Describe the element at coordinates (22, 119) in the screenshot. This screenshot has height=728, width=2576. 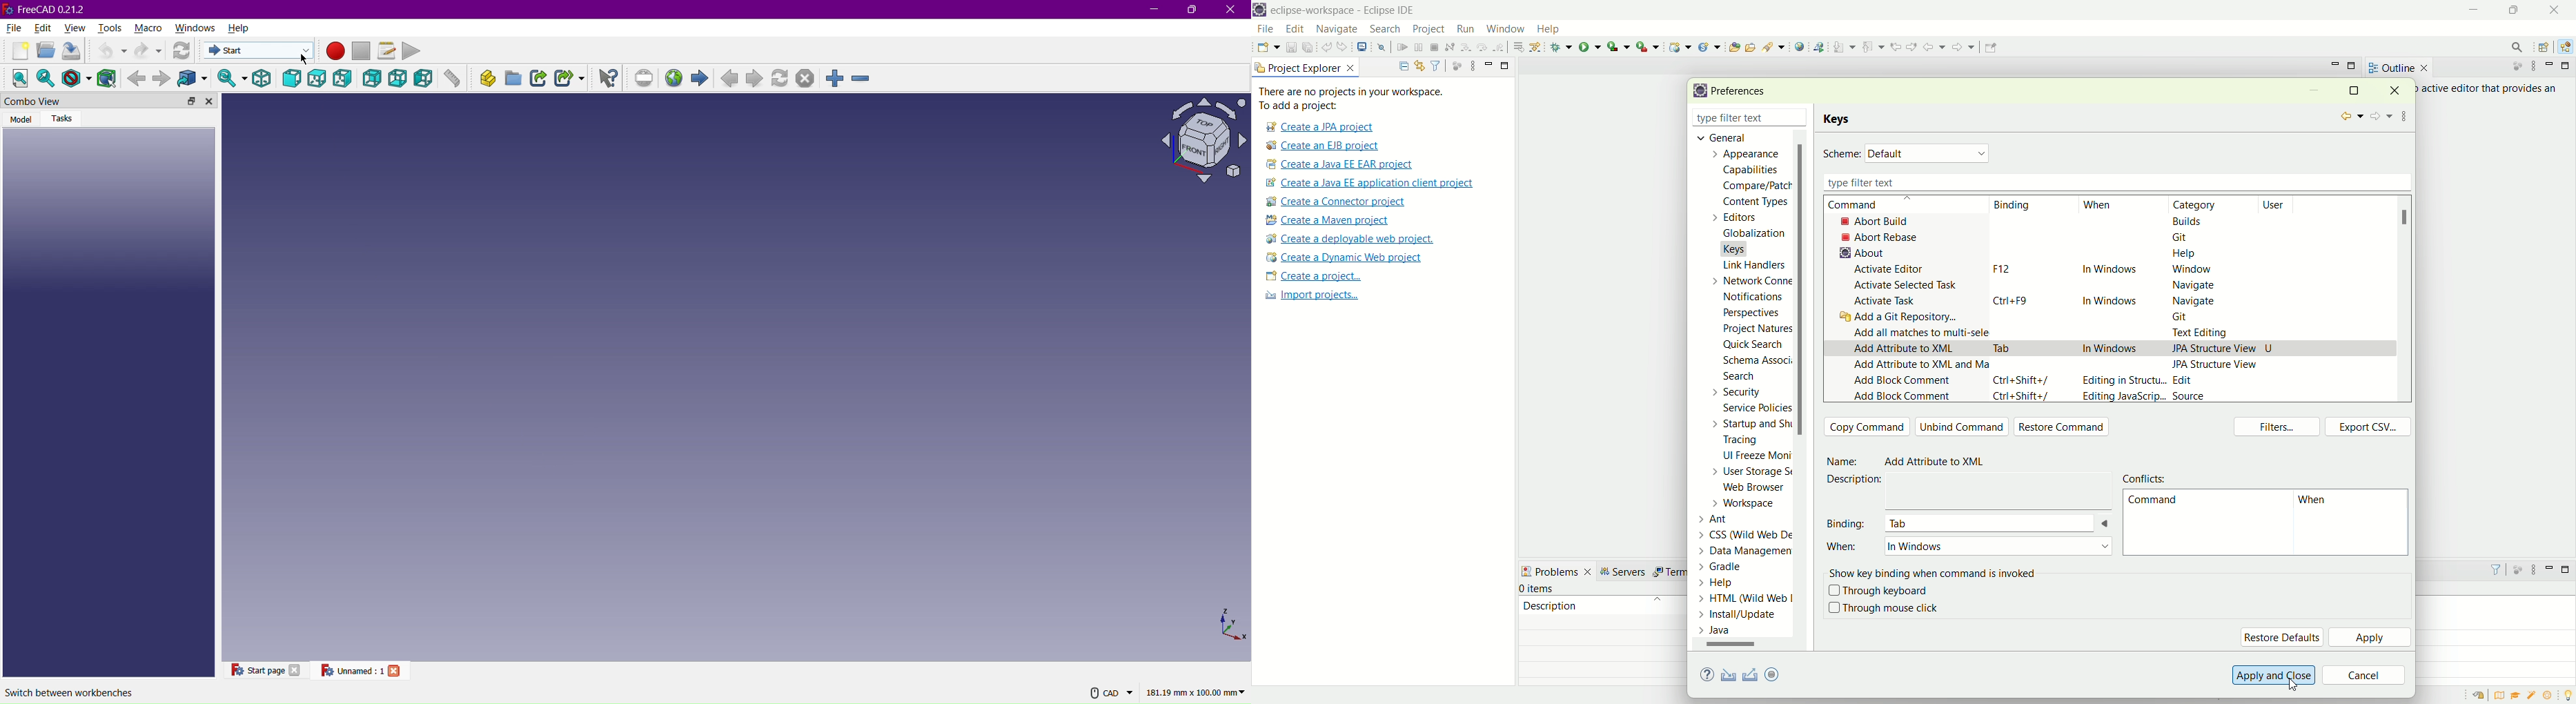
I see `Model` at that location.